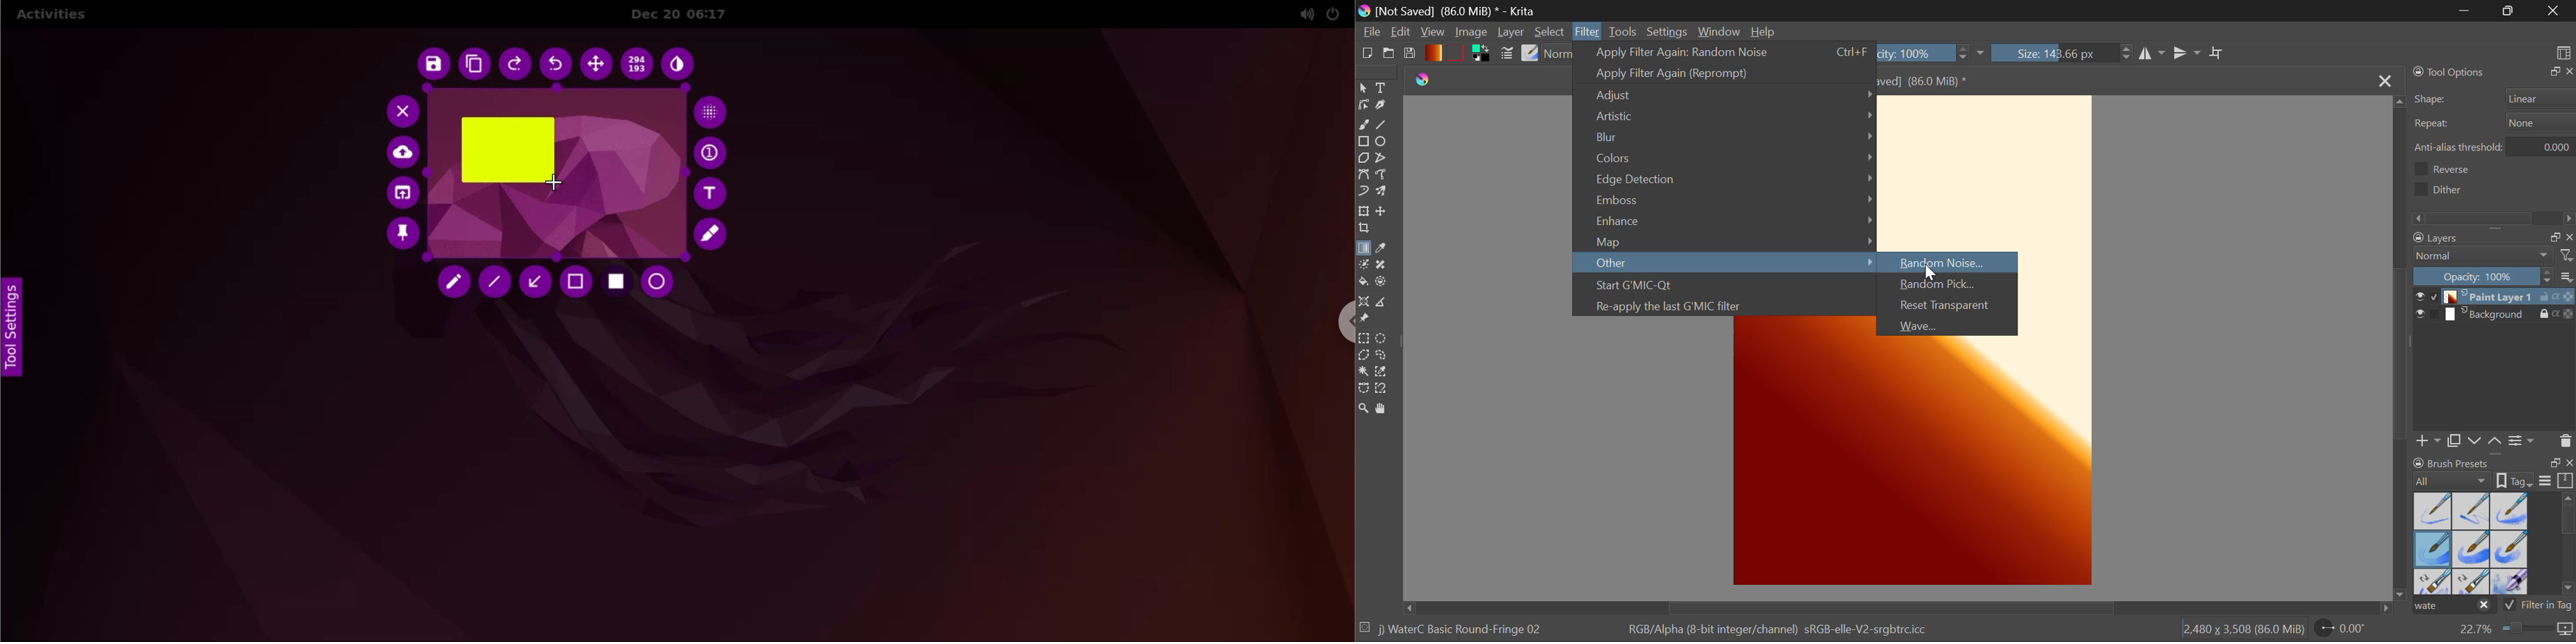 The height and width of the screenshot is (644, 2576). I want to click on menu, so click(2569, 278).